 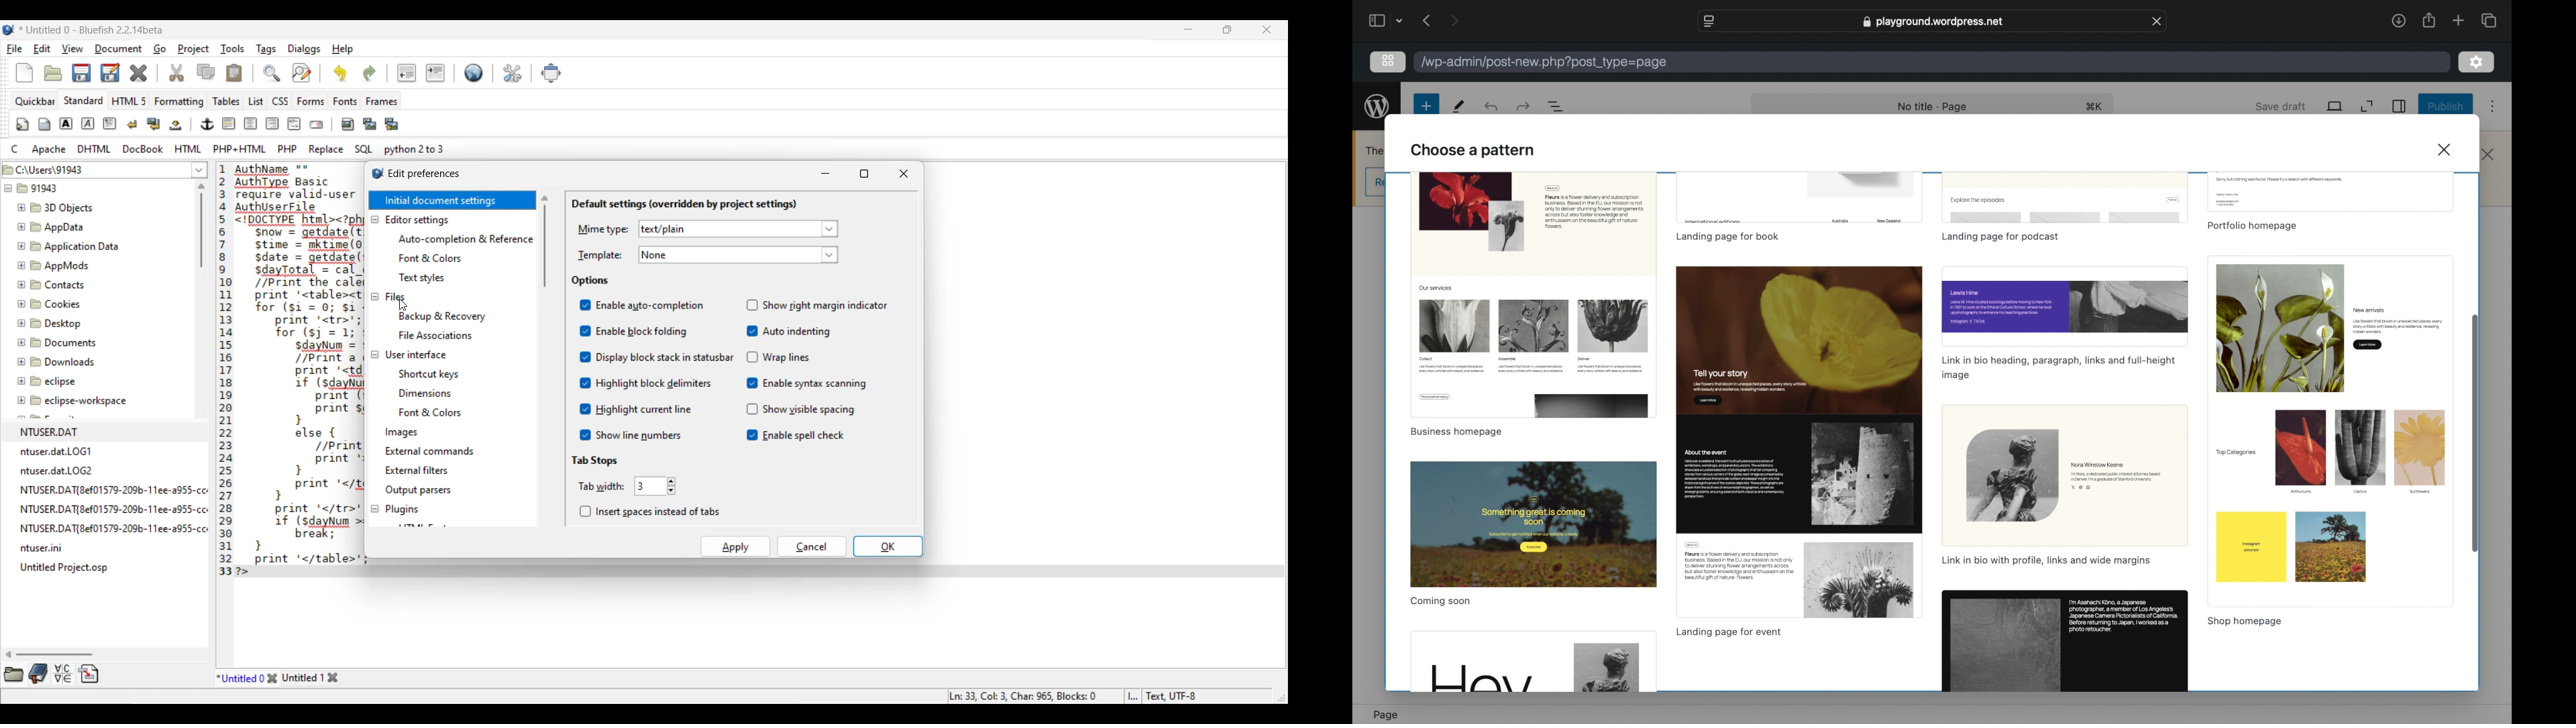 I want to click on Toggle settings, so click(x=664, y=370).